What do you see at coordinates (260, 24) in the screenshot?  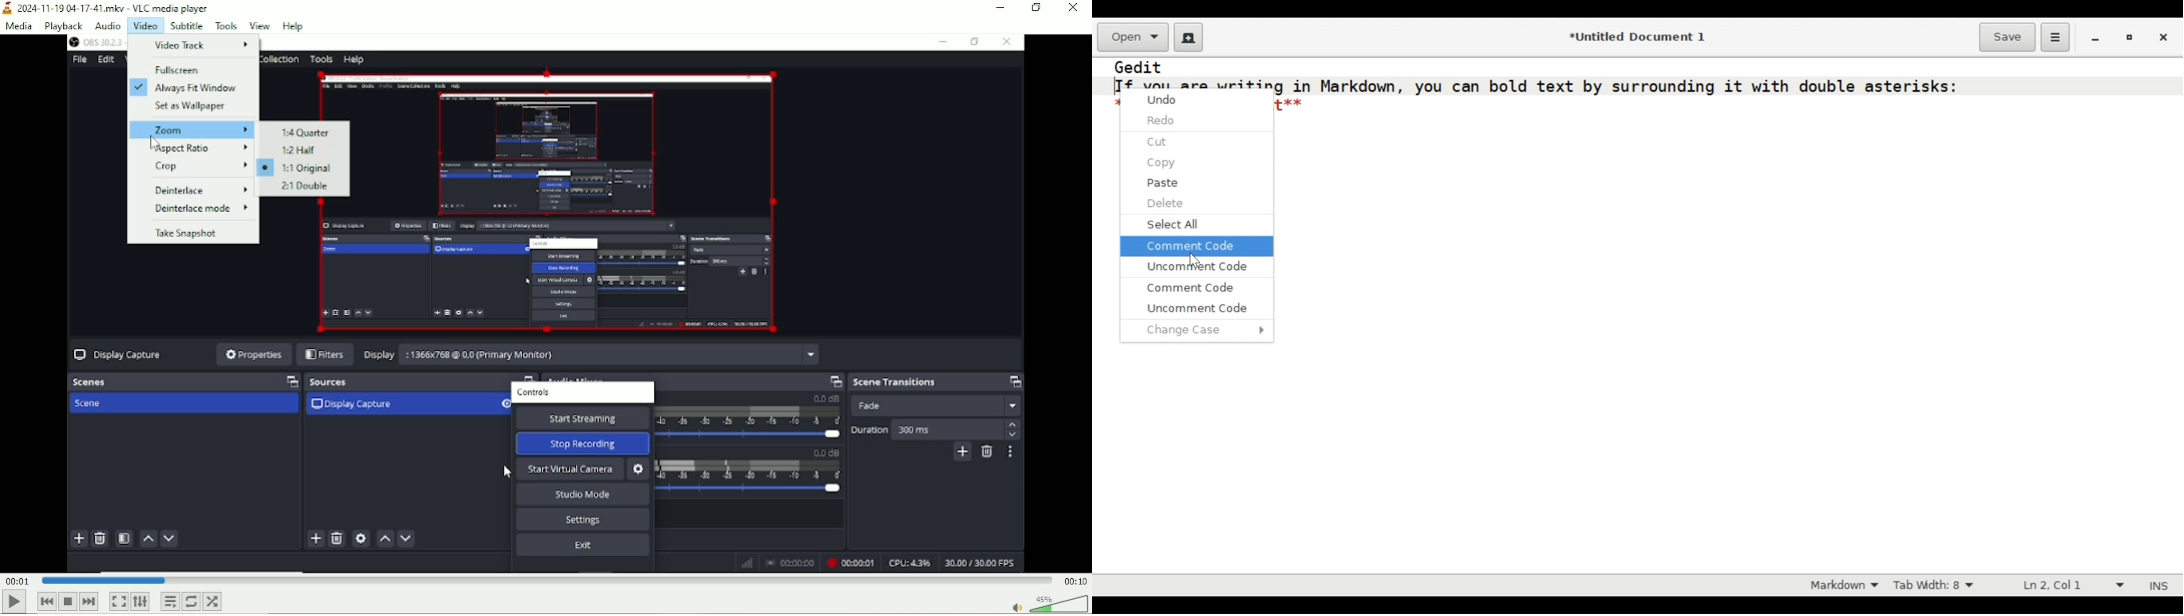 I see `View` at bounding box center [260, 24].